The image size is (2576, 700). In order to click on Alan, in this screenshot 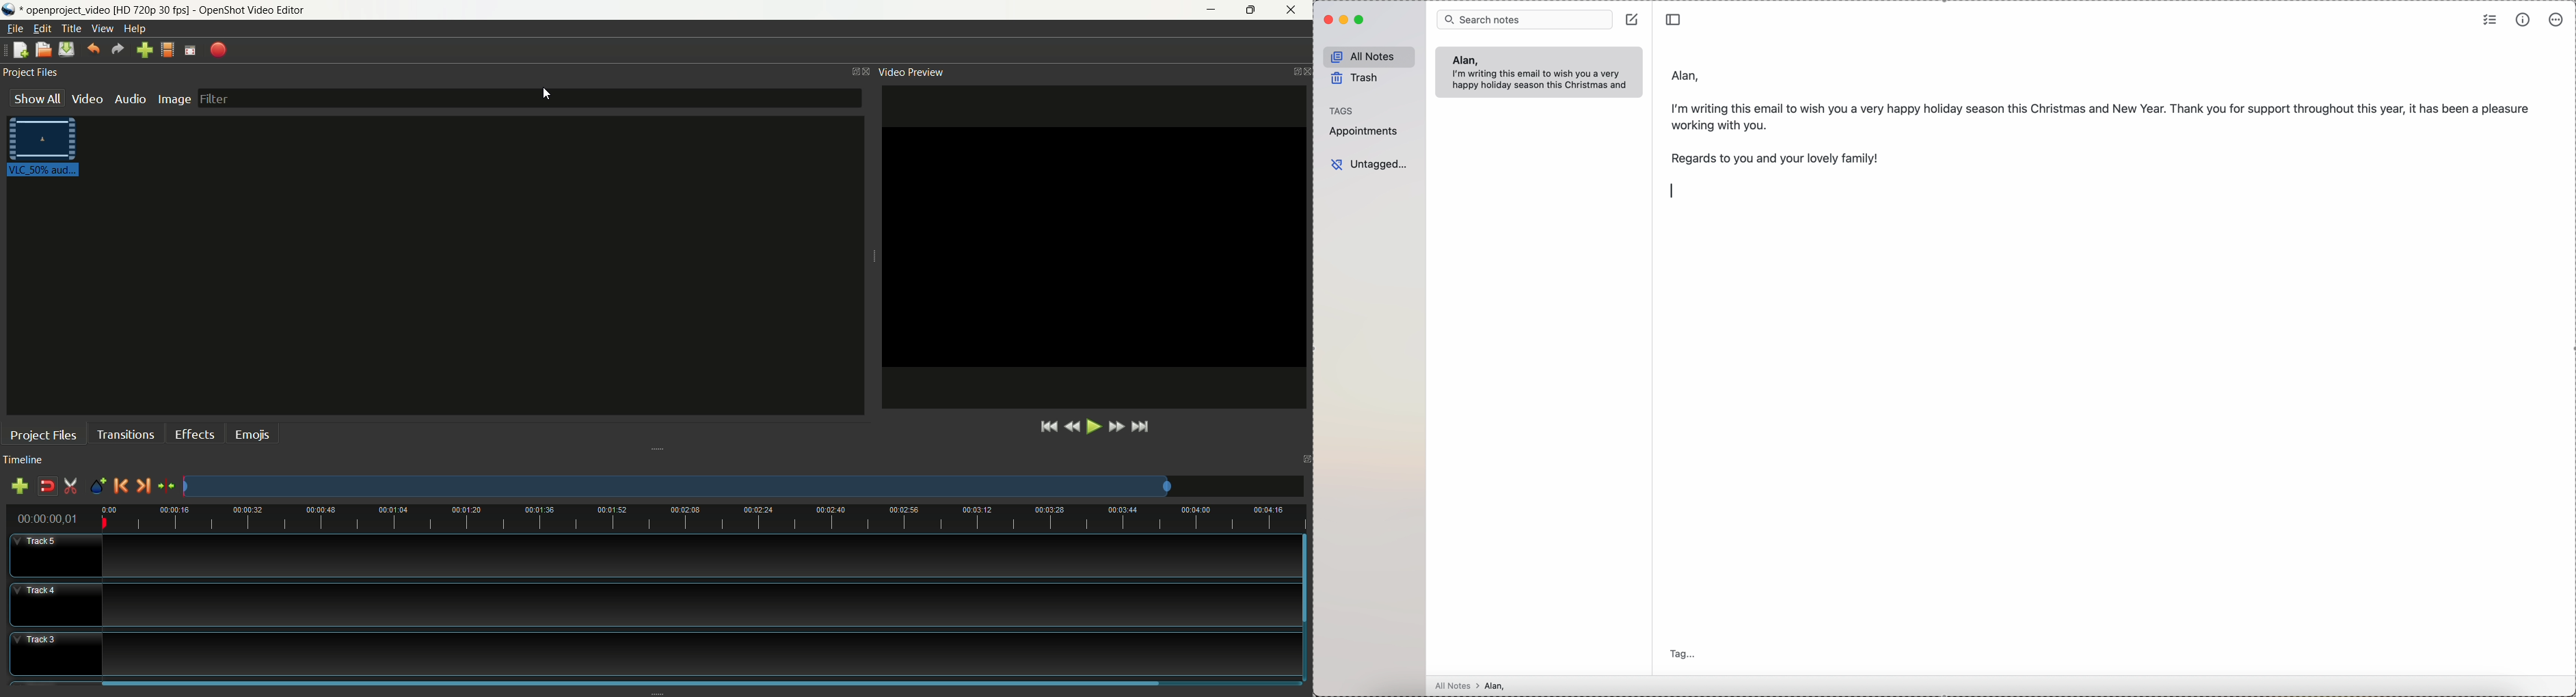, I will do `click(1686, 73)`.